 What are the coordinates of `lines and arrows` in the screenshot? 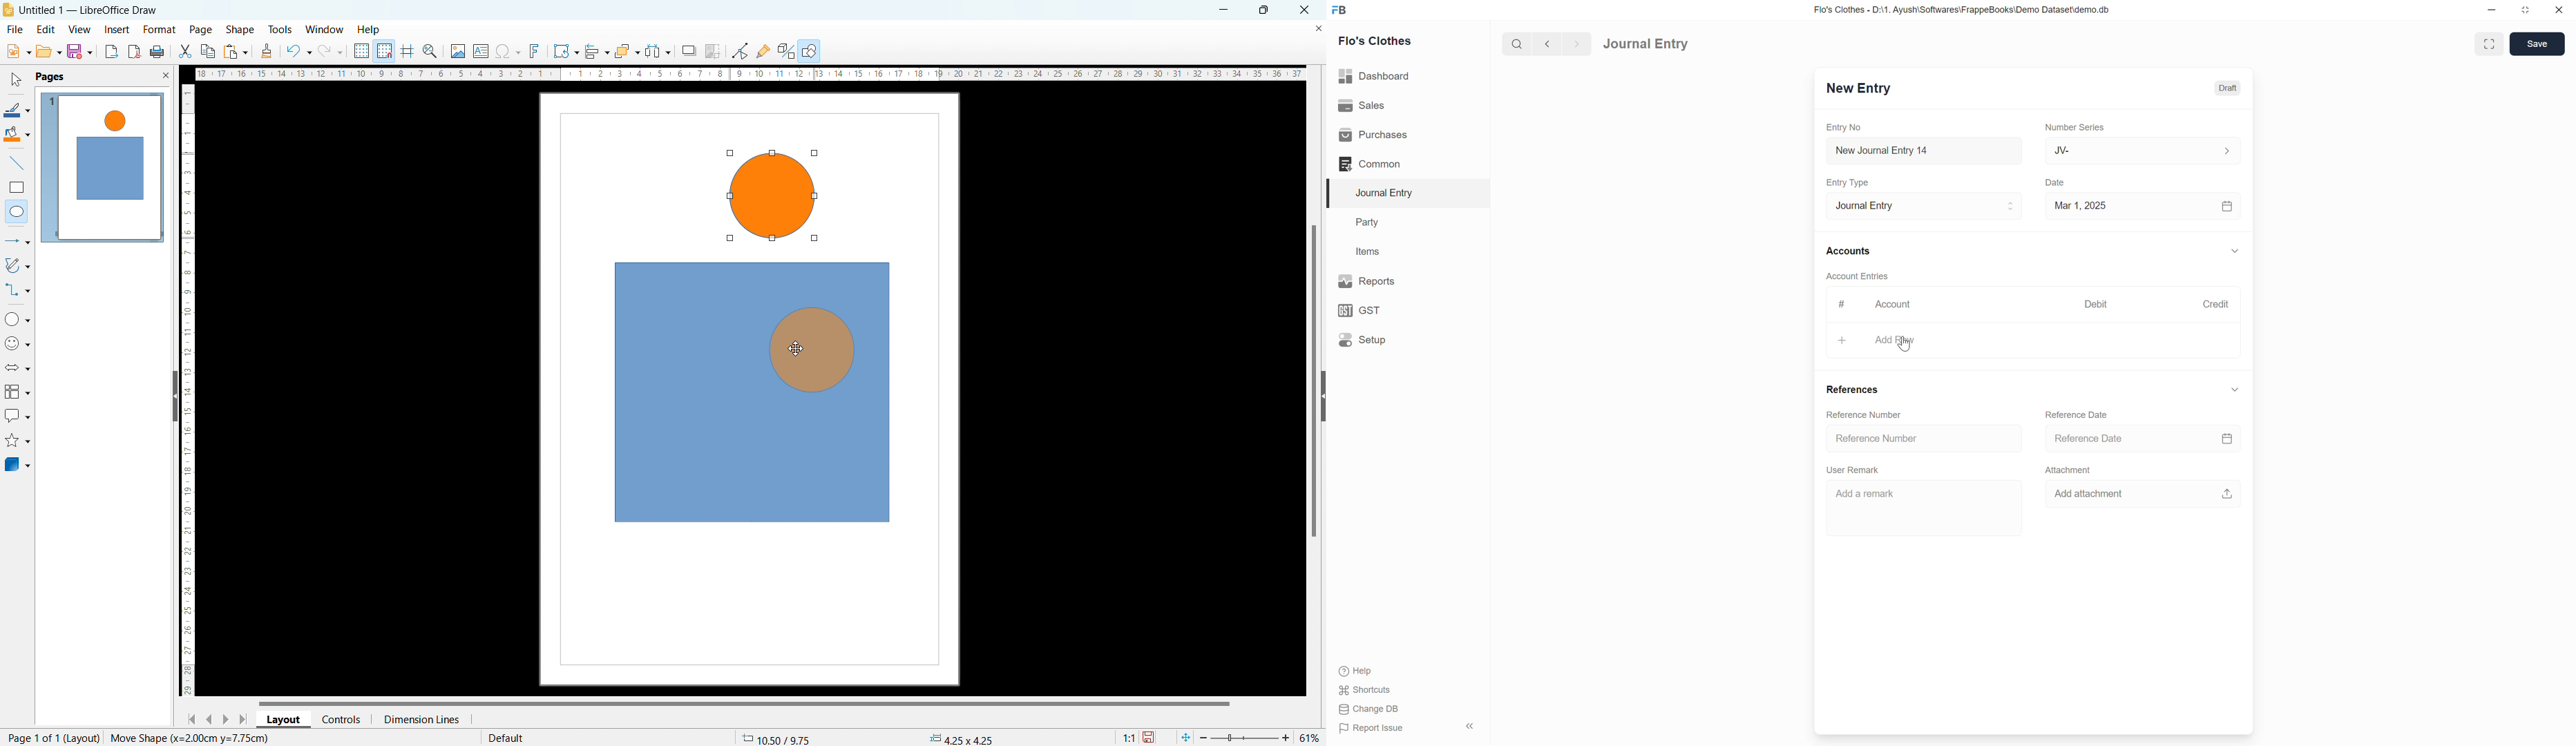 It's located at (18, 242).